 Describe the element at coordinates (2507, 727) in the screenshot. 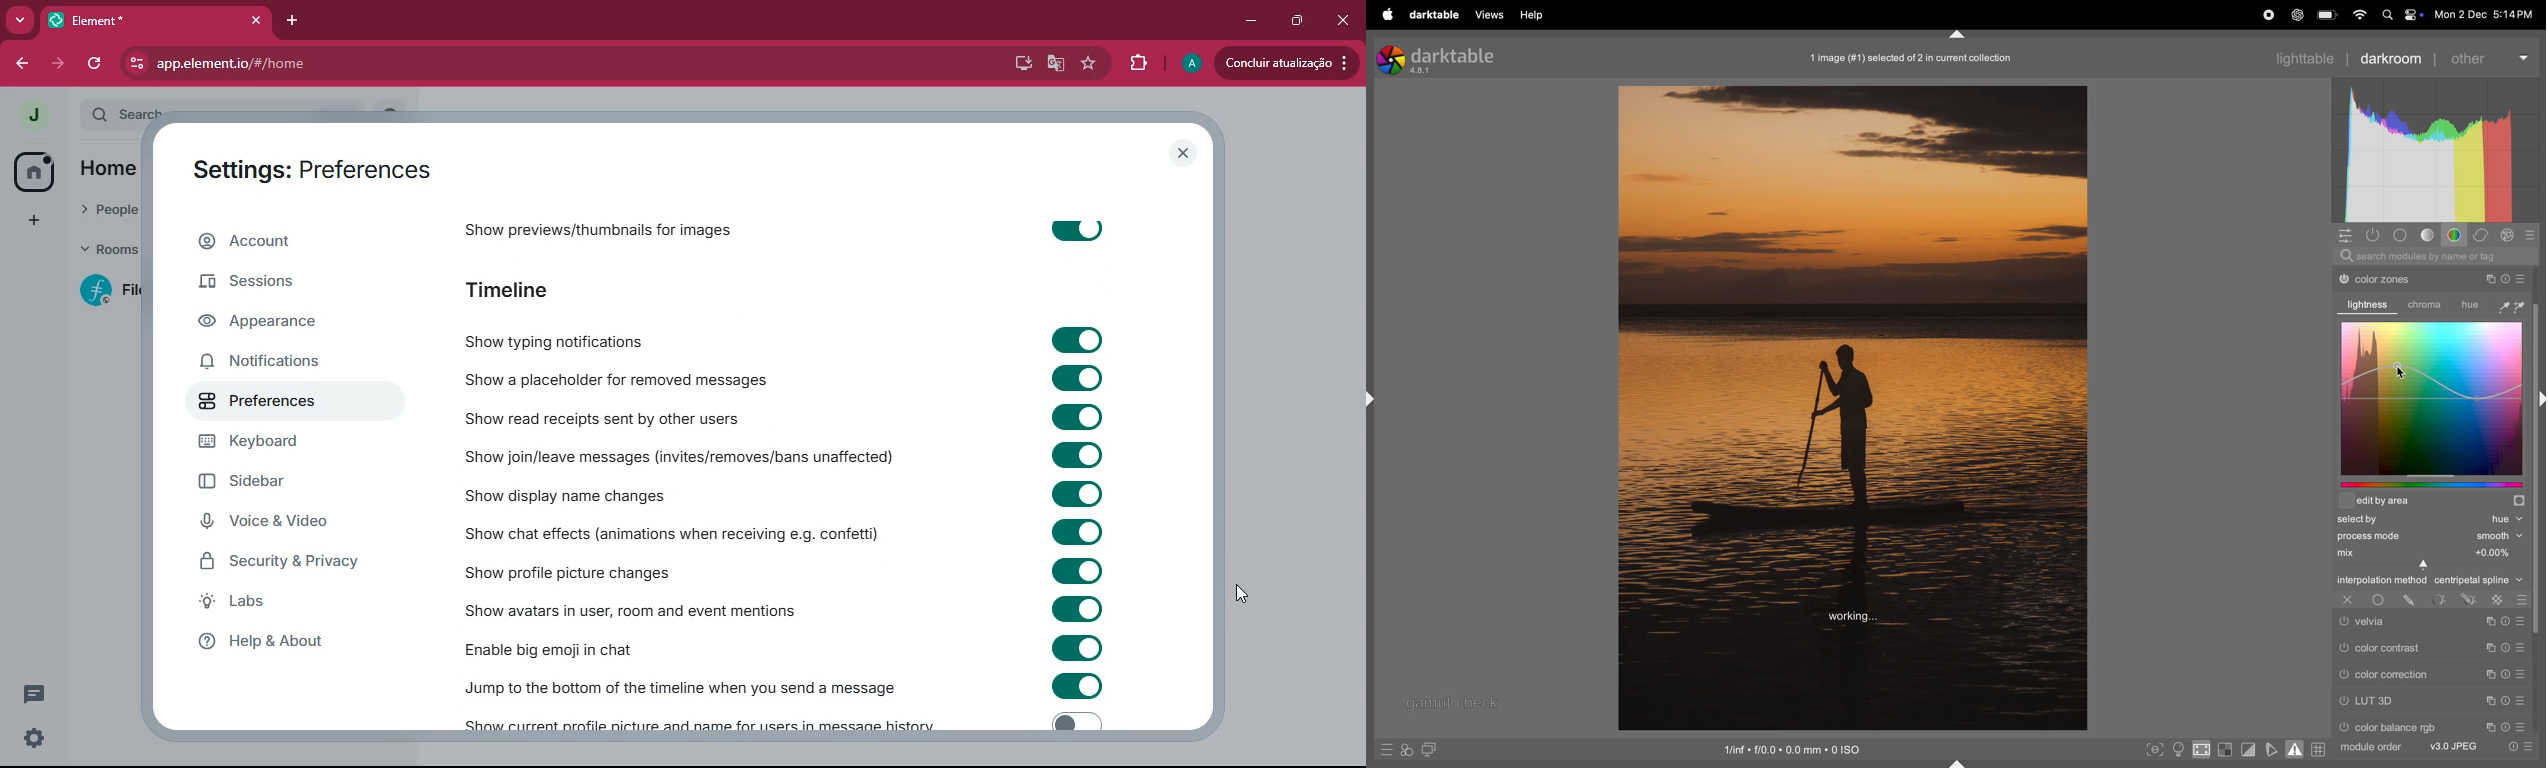

I see `Timer` at that location.